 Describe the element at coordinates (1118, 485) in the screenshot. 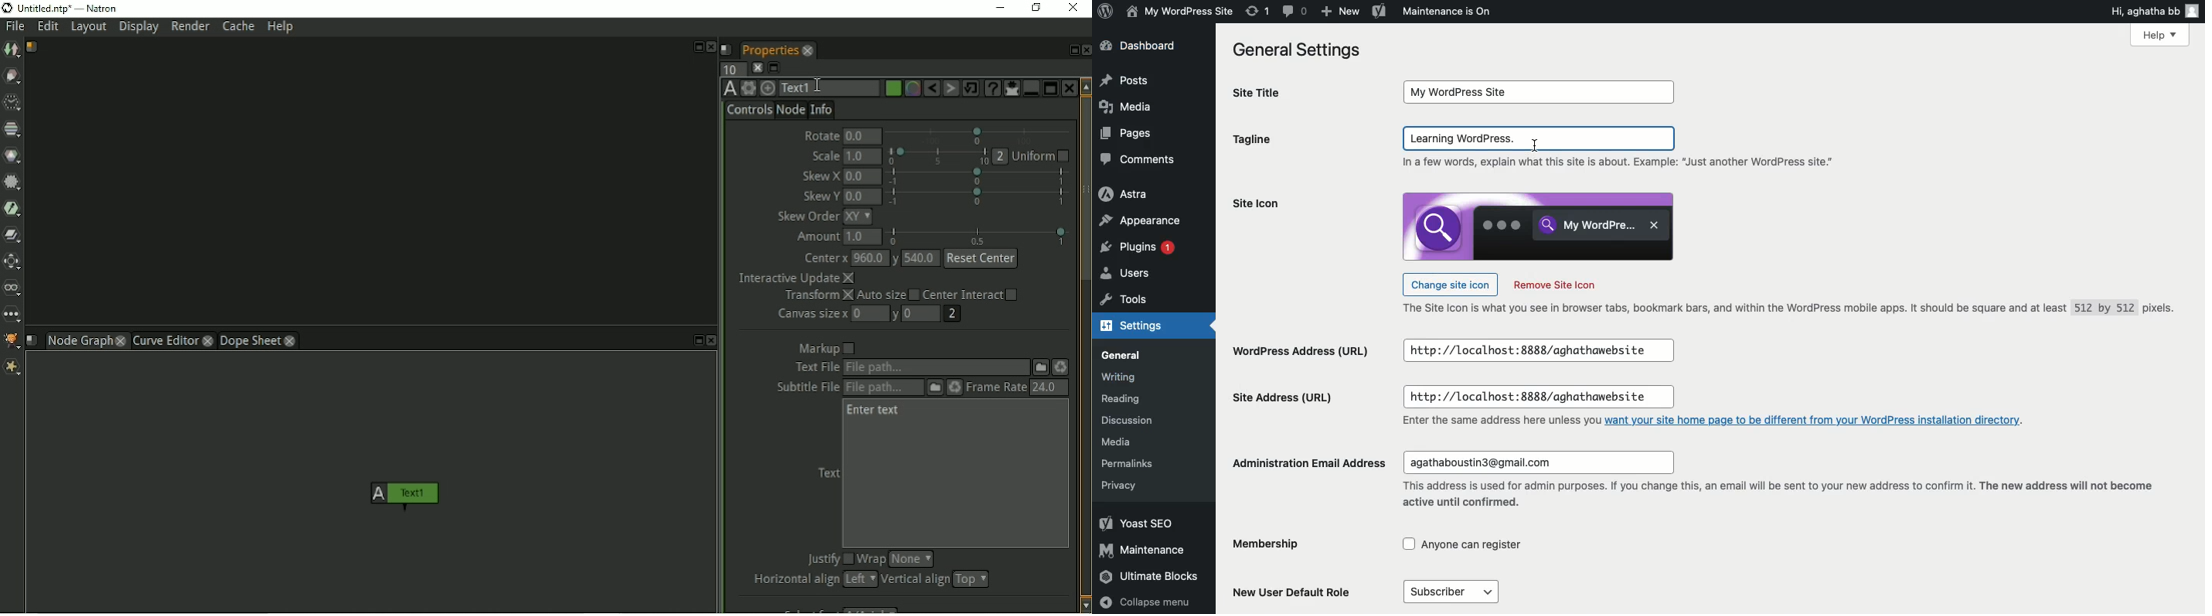

I see `Privacy` at that location.